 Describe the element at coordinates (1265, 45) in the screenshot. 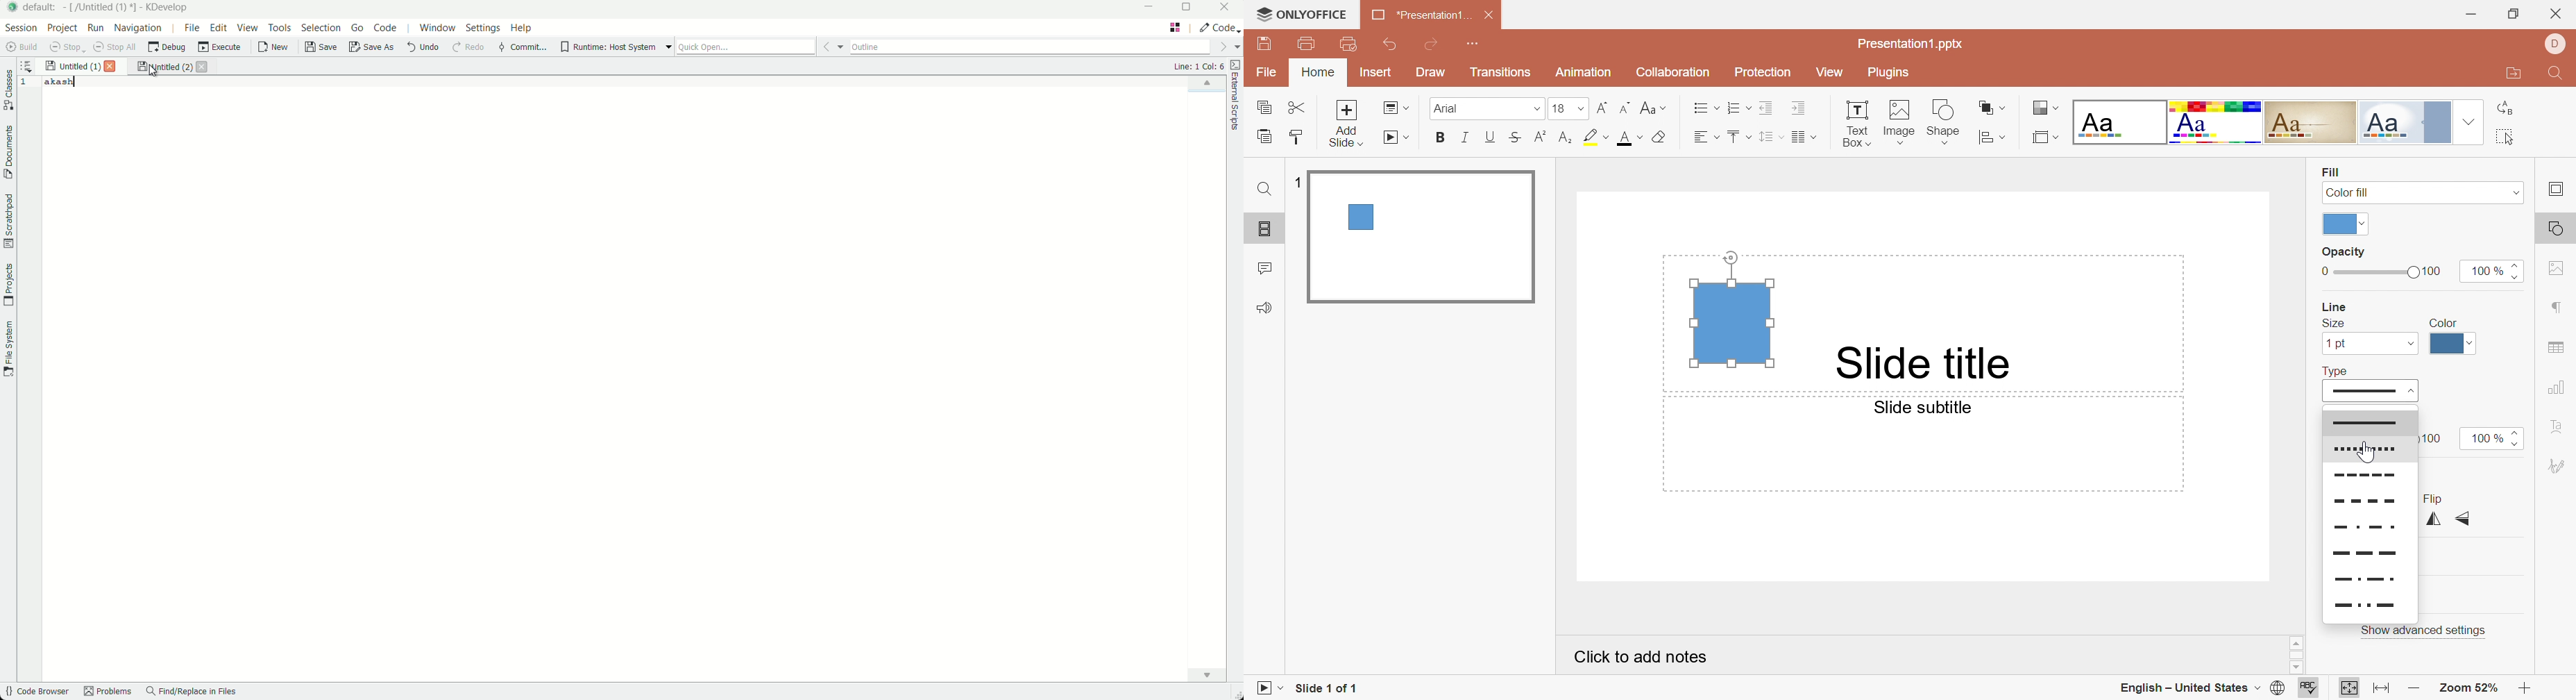

I see `Save` at that location.